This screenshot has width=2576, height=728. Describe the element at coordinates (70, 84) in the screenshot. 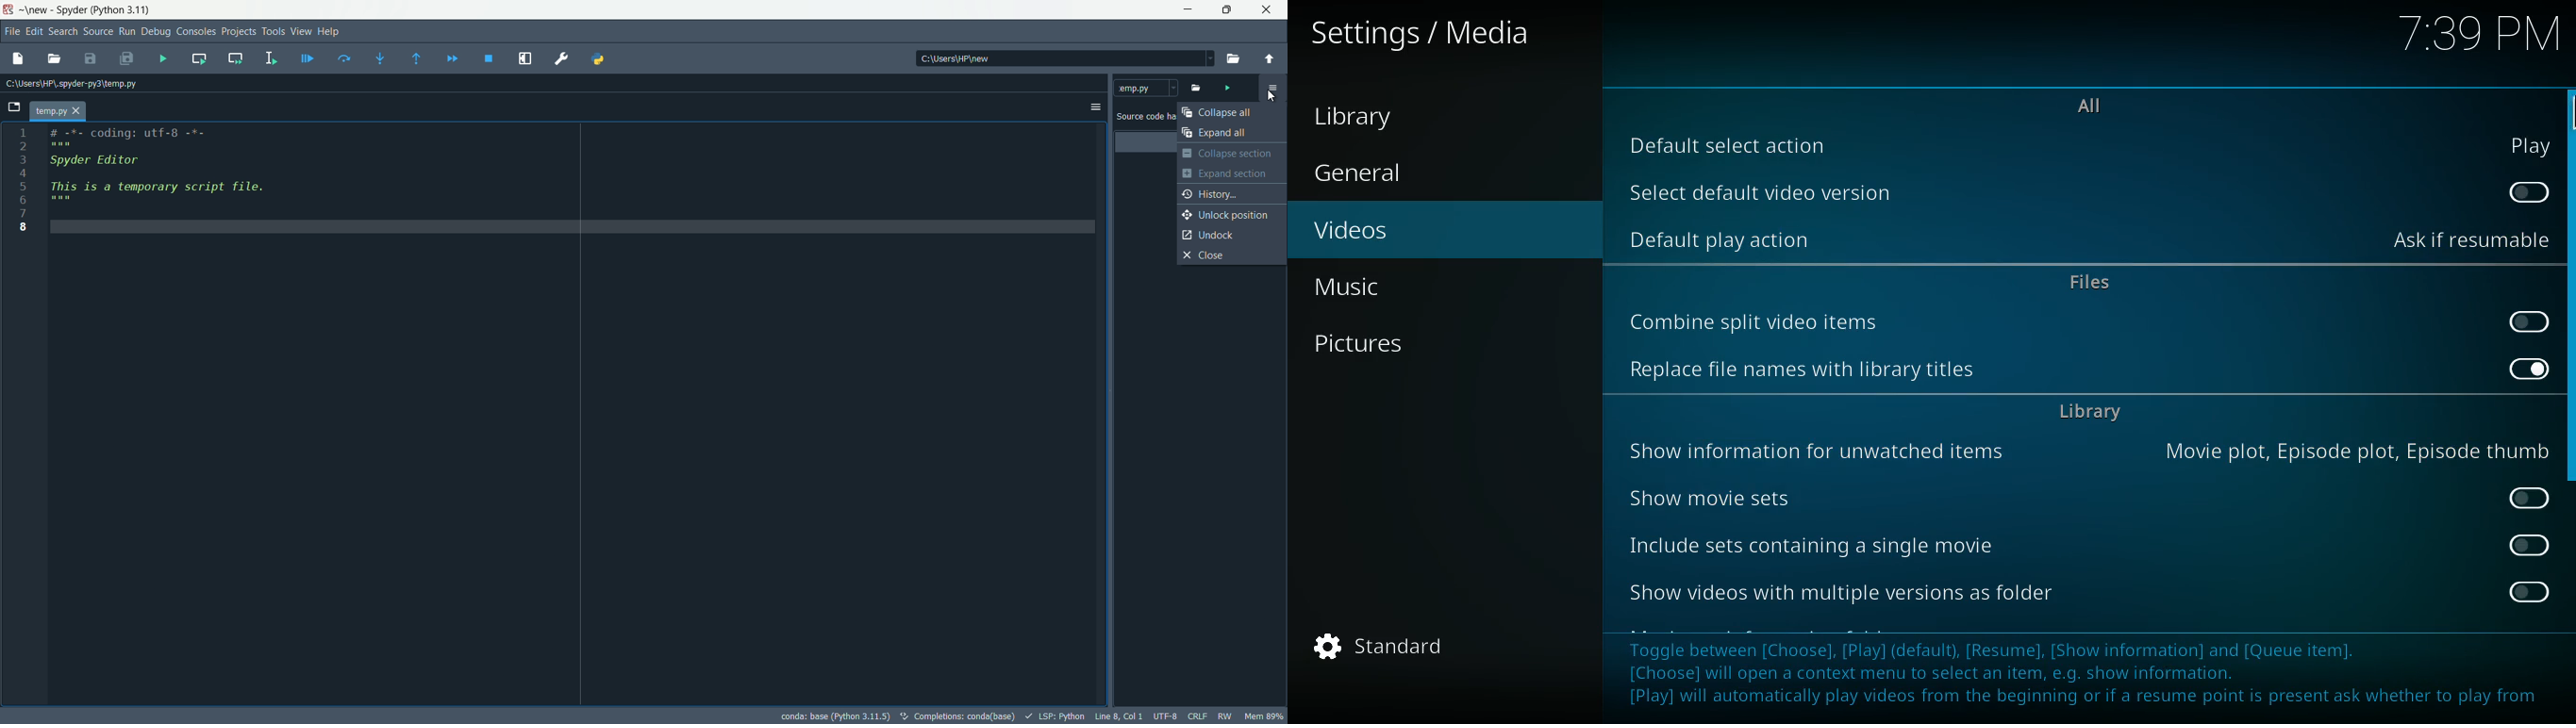

I see `file path: c:\users\hp\.spyder-py3\temp.py` at that location.